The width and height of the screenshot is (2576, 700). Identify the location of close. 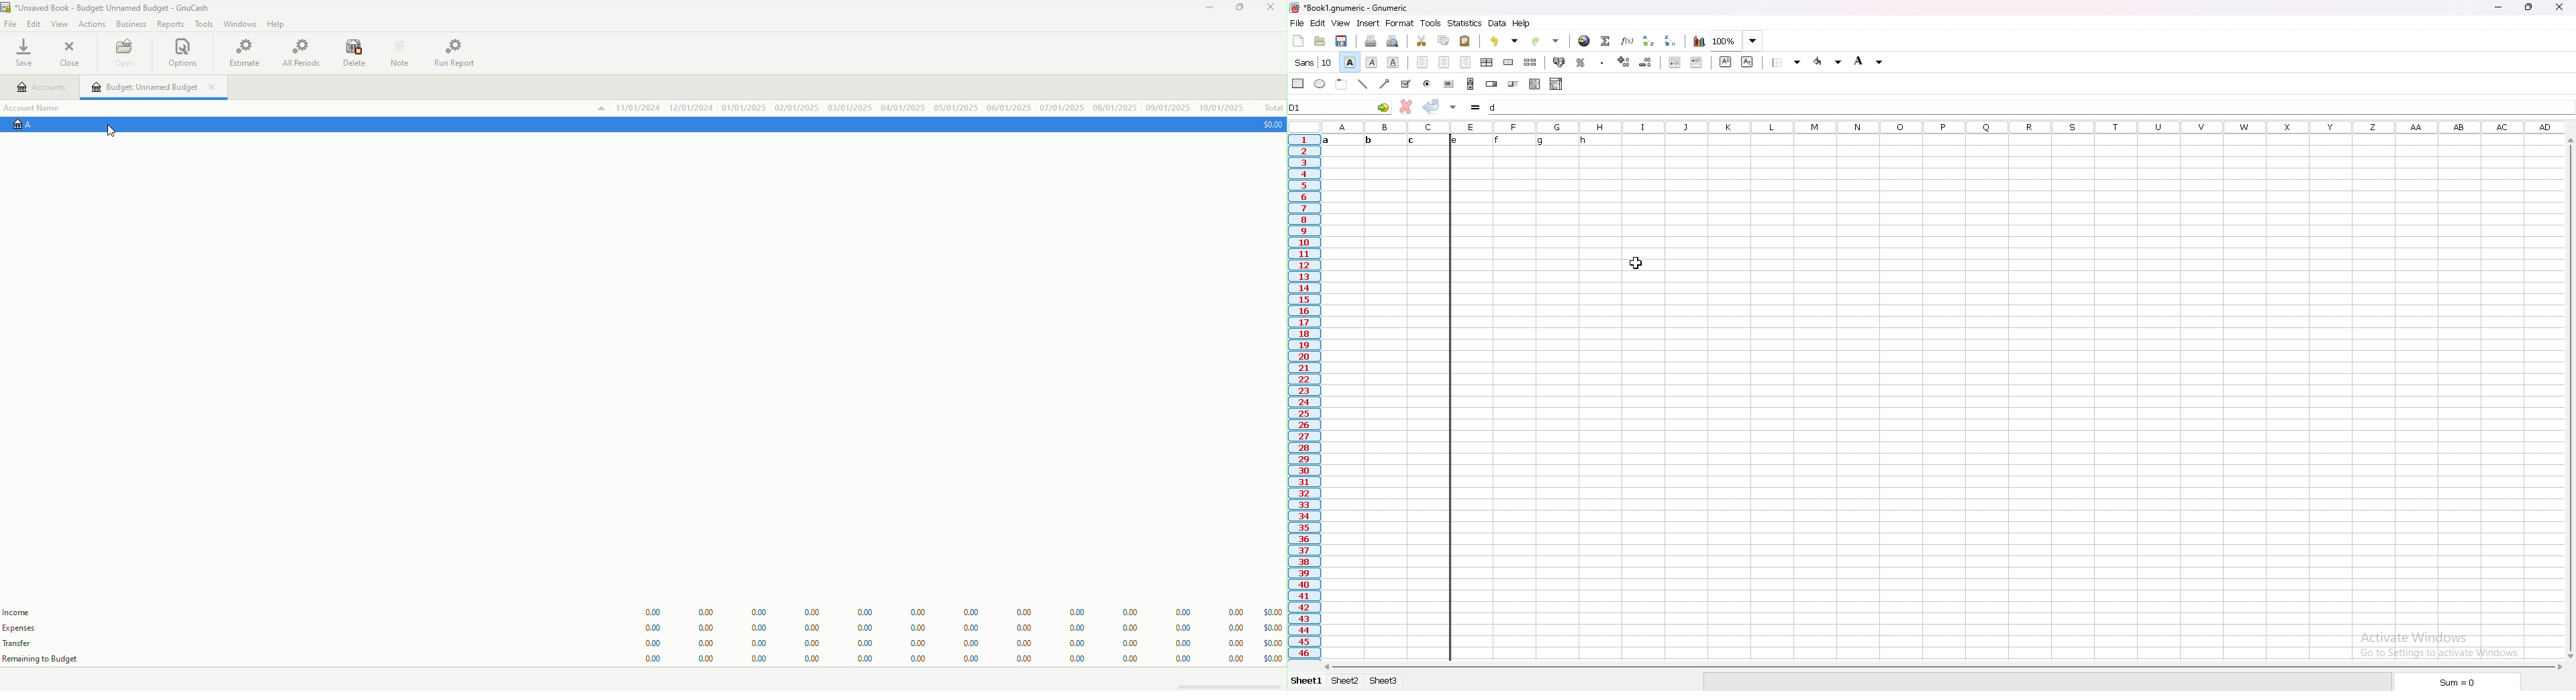
(2559, 7).